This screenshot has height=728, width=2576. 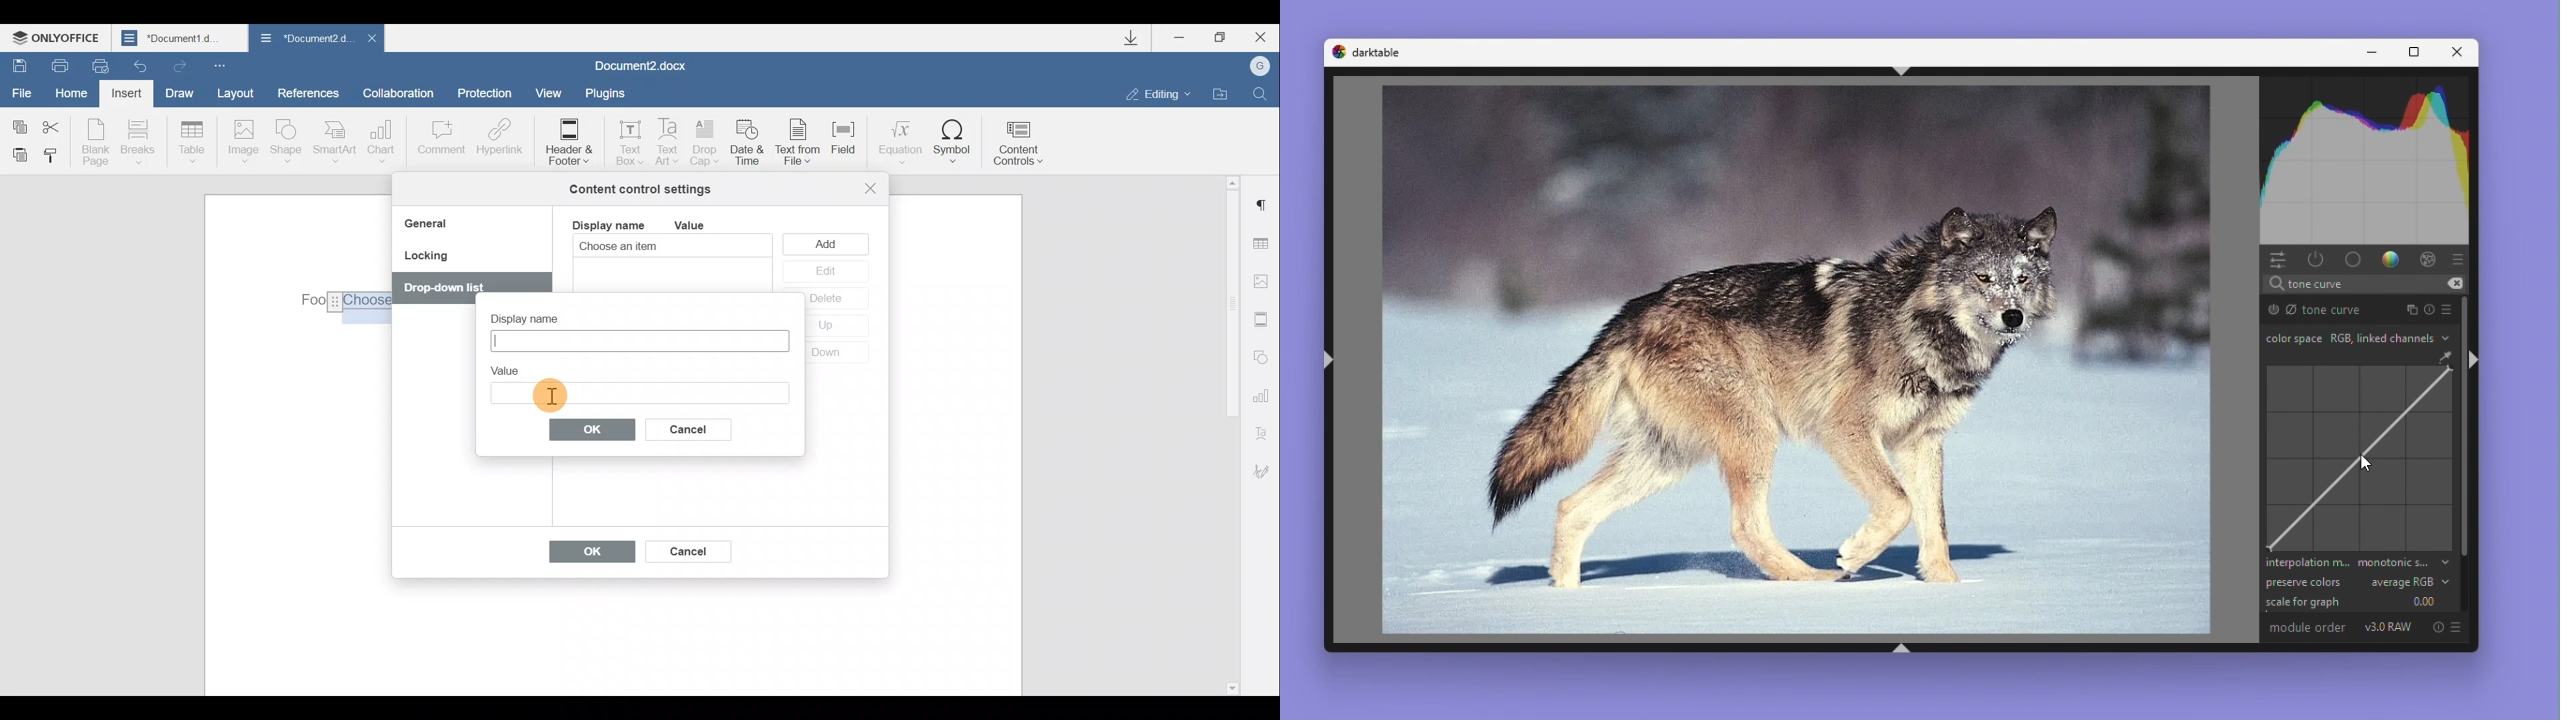 I want to click on Date & time, so click(x=749, y=145).